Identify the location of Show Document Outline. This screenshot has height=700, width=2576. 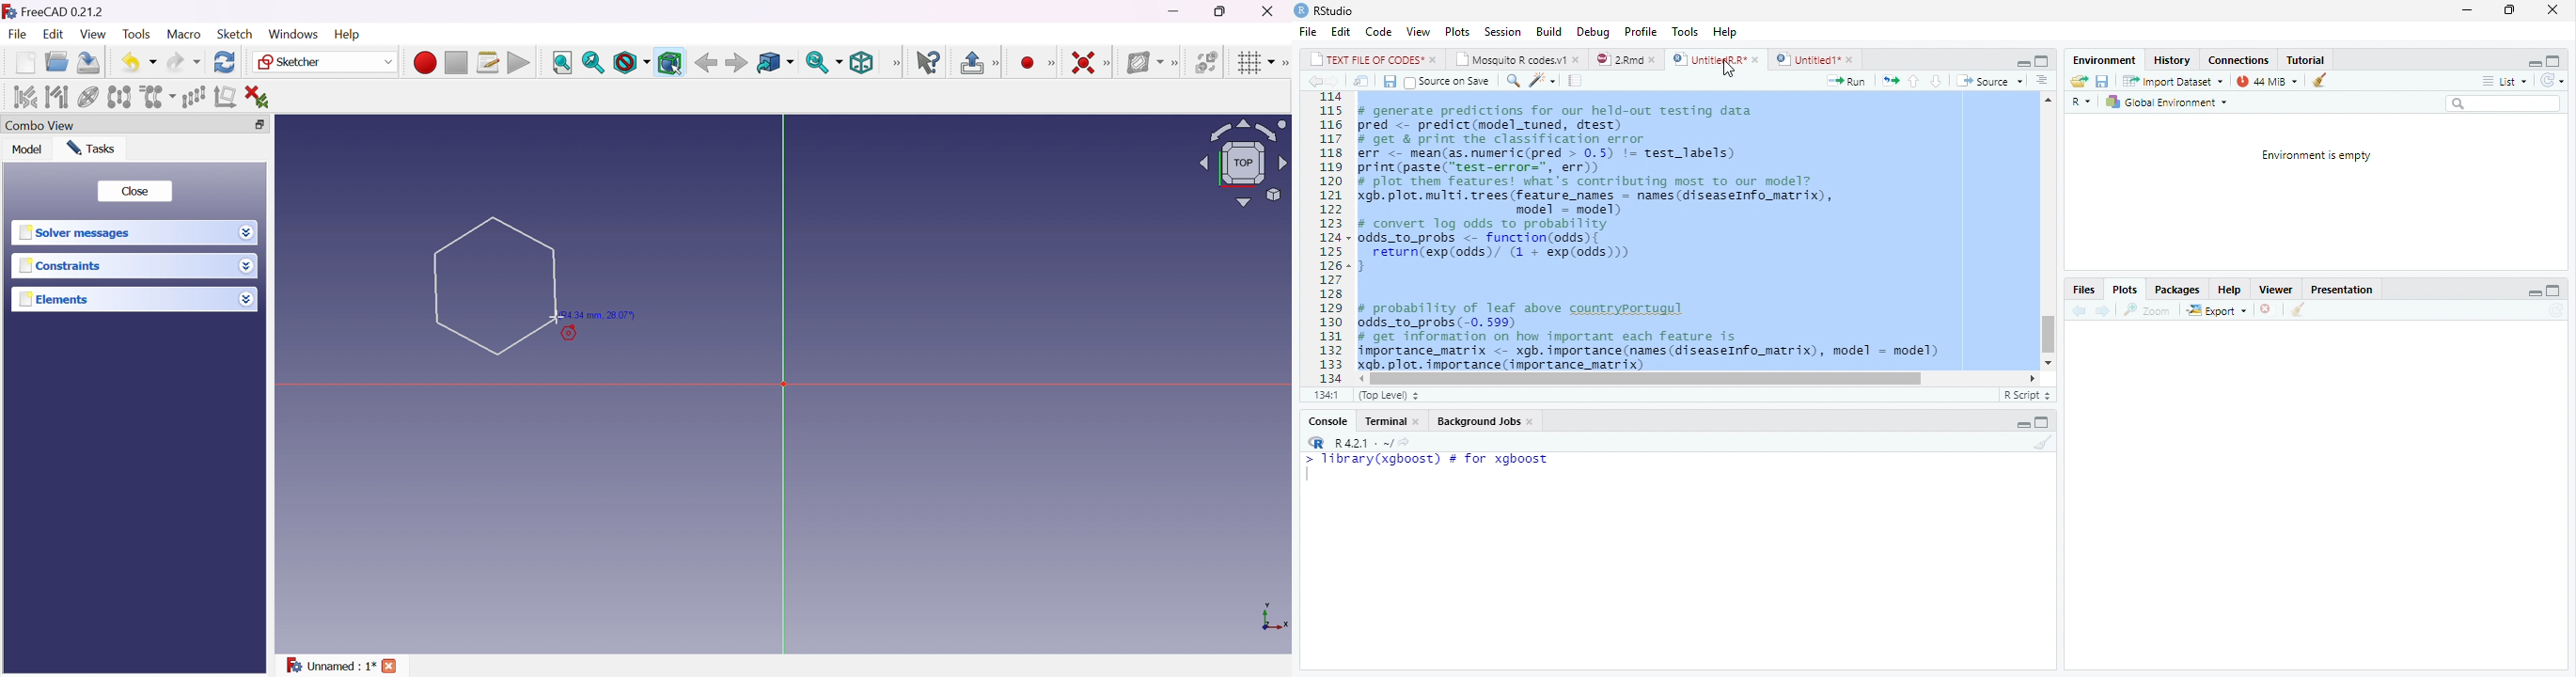
(2043, 79).